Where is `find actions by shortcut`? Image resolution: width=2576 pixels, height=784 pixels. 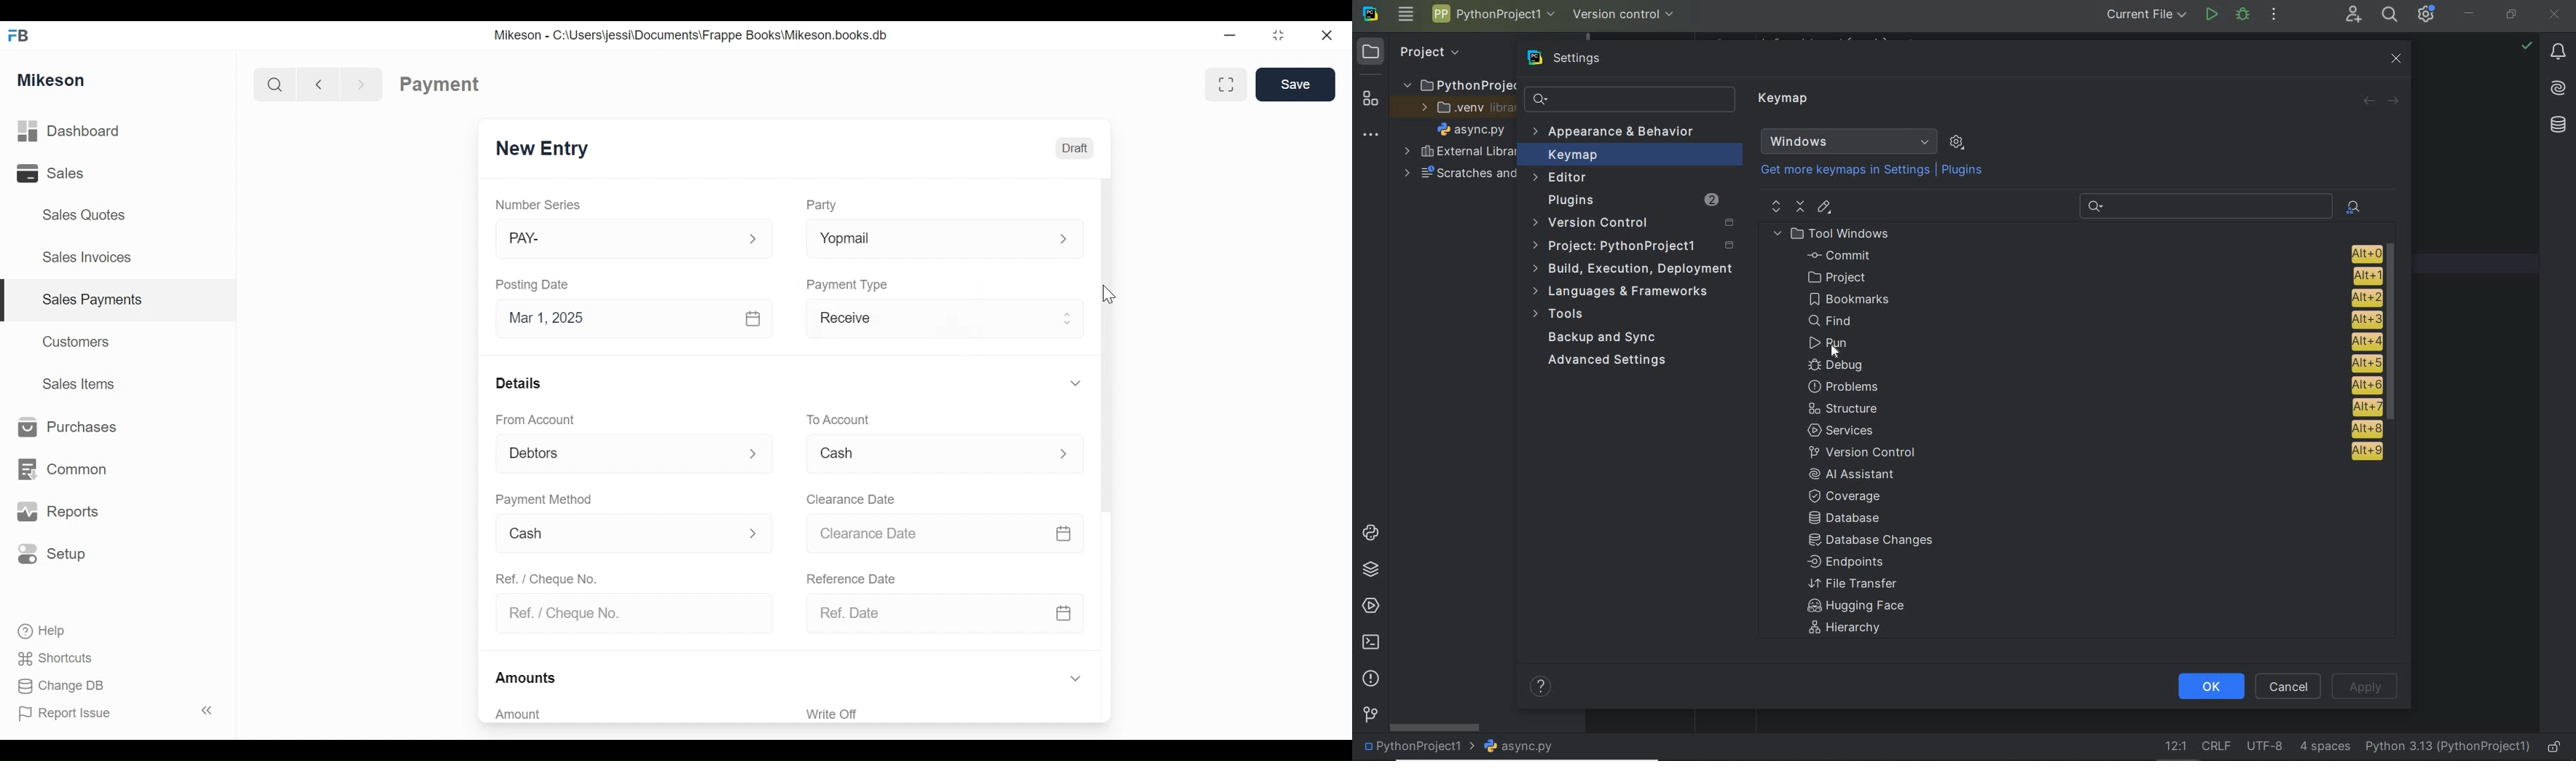
find actions by shortcut is located at coordinates (2353, 207).